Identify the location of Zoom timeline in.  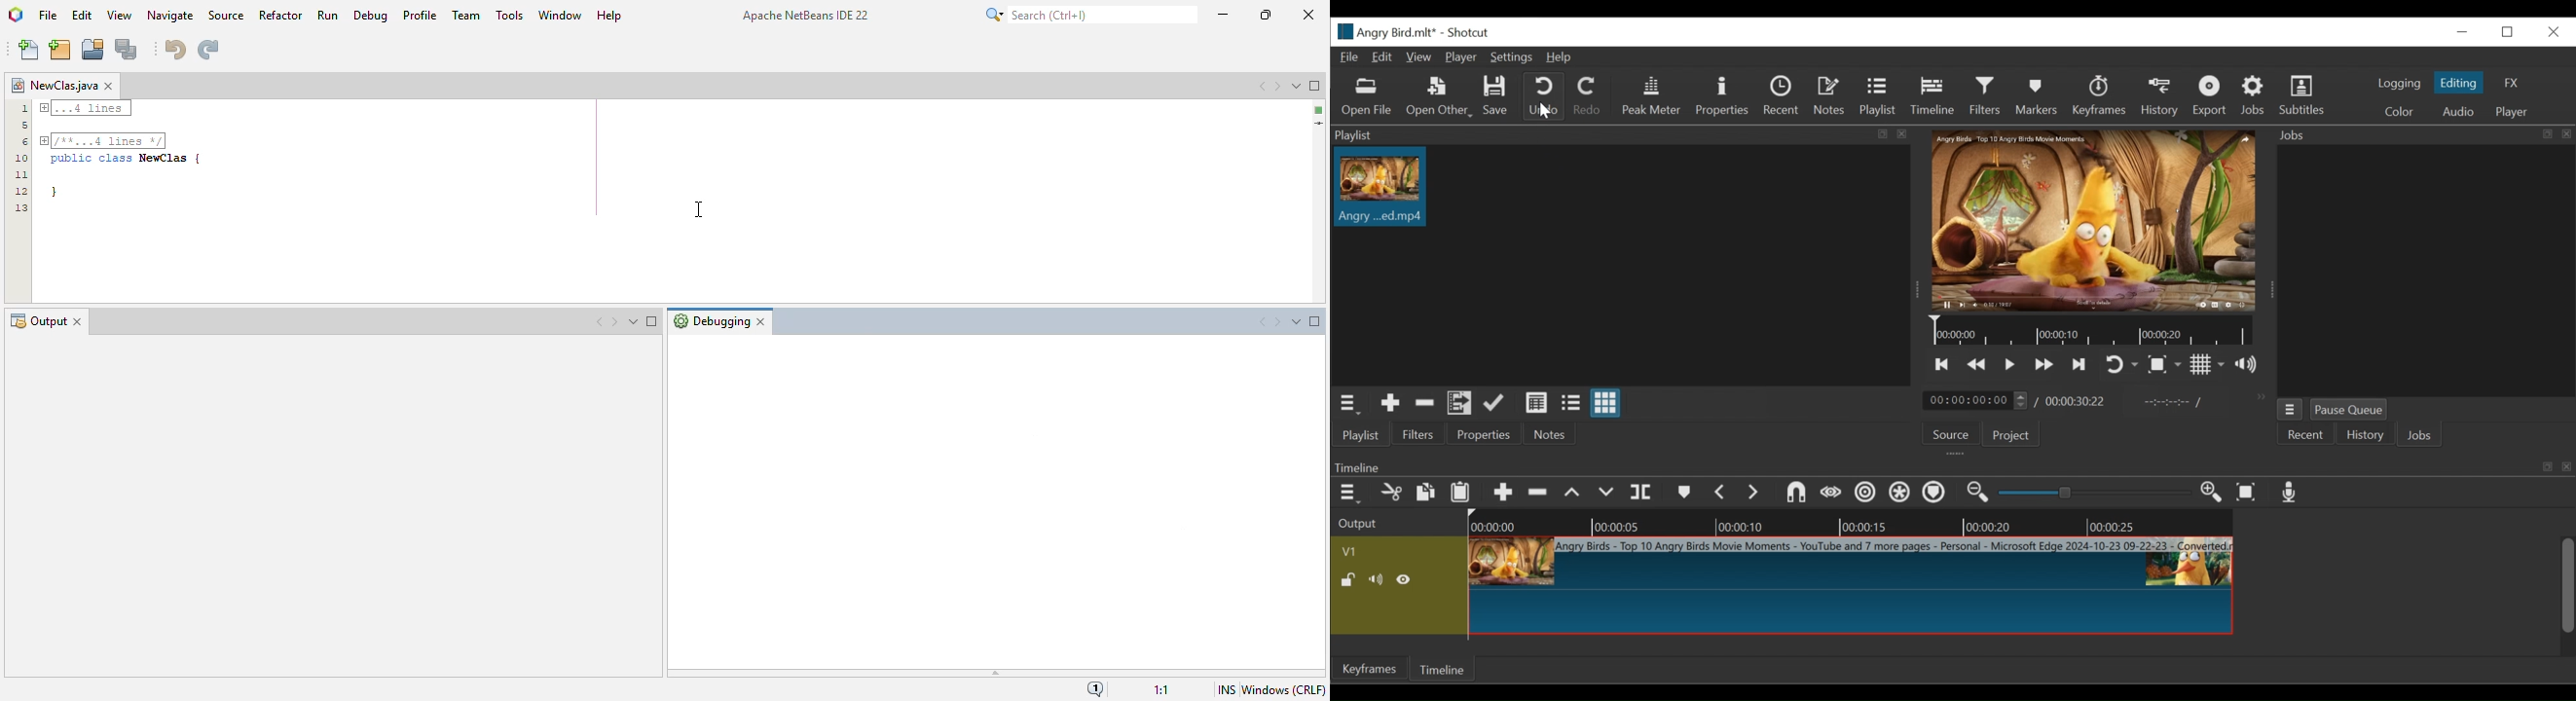
(2211, 493).